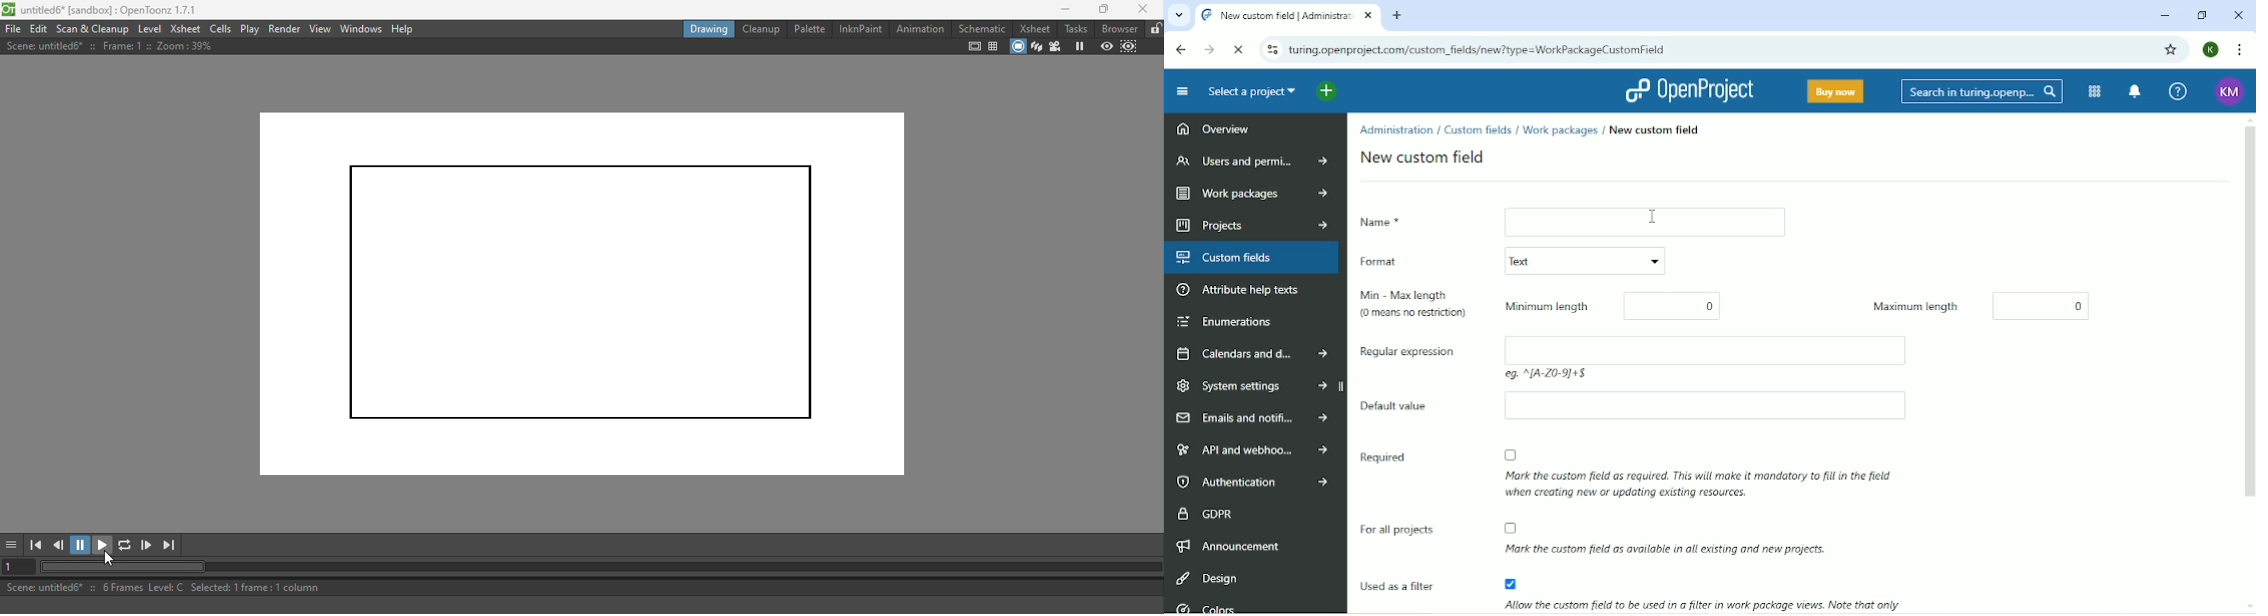 Image resolution: width=2268 pixels, height=616 pixels. What do you see at coordinates (2249, 319) in the screenshot?
I see `Vertical scrollbar` at bounding box center [2249, 319].